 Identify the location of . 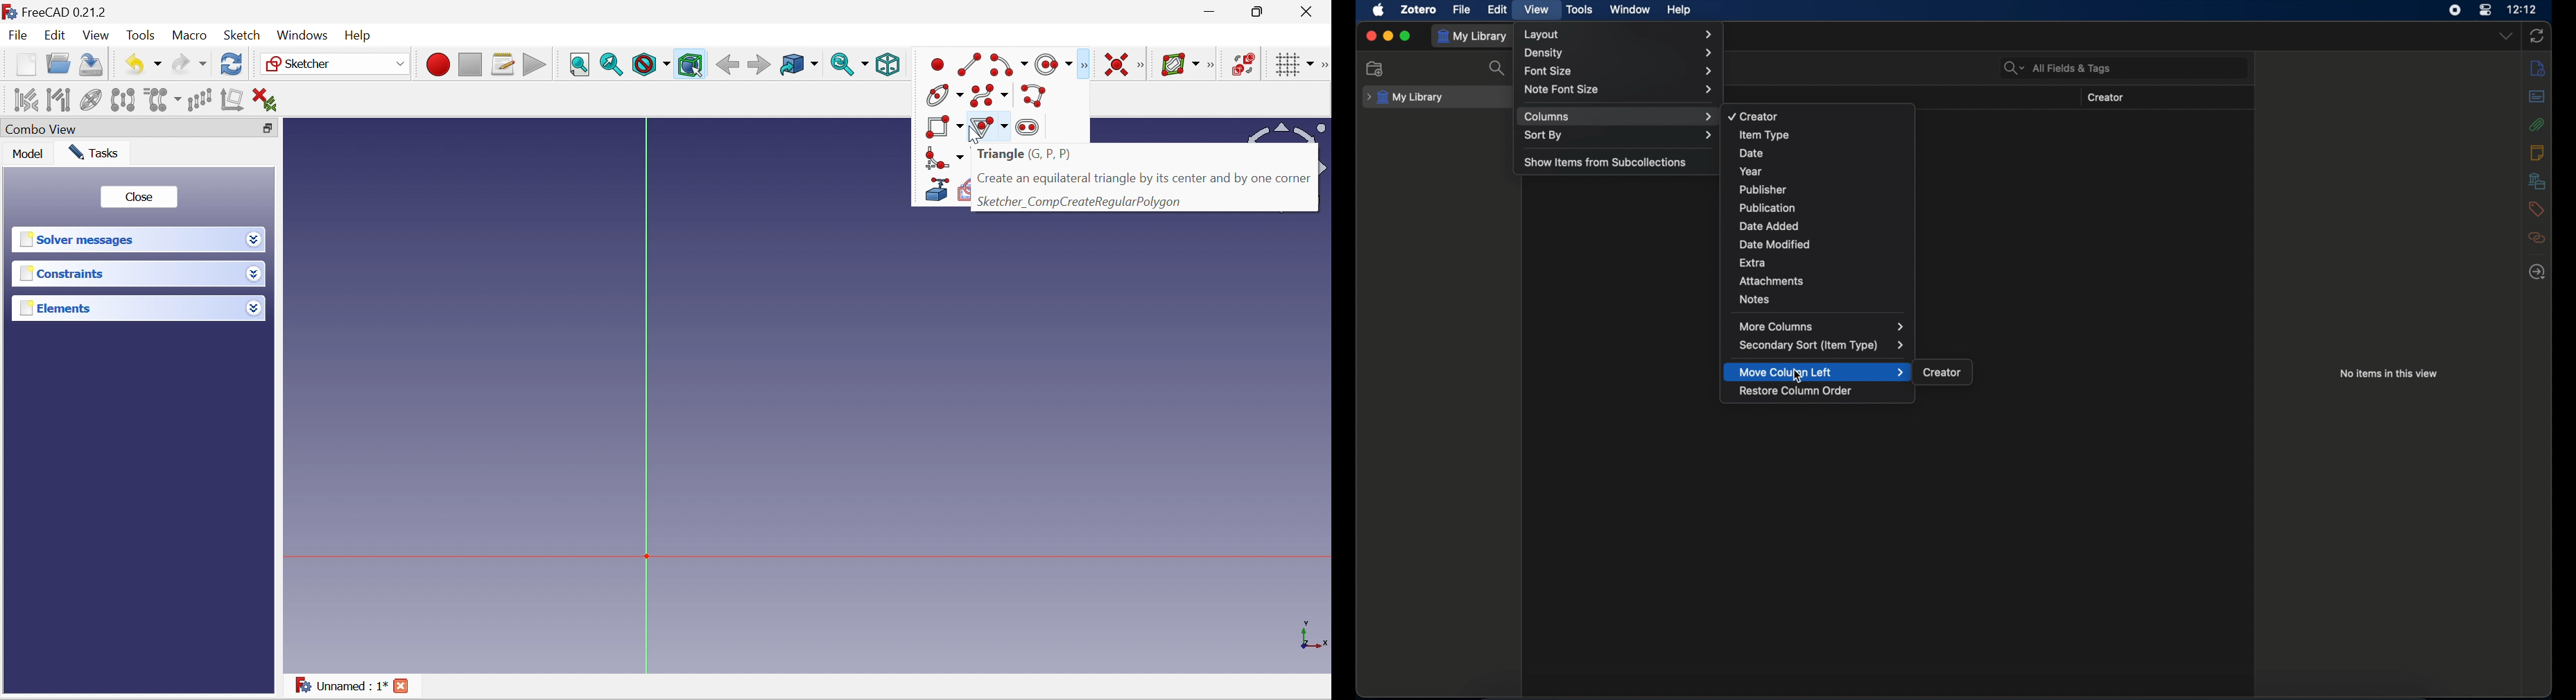
(361, 36).